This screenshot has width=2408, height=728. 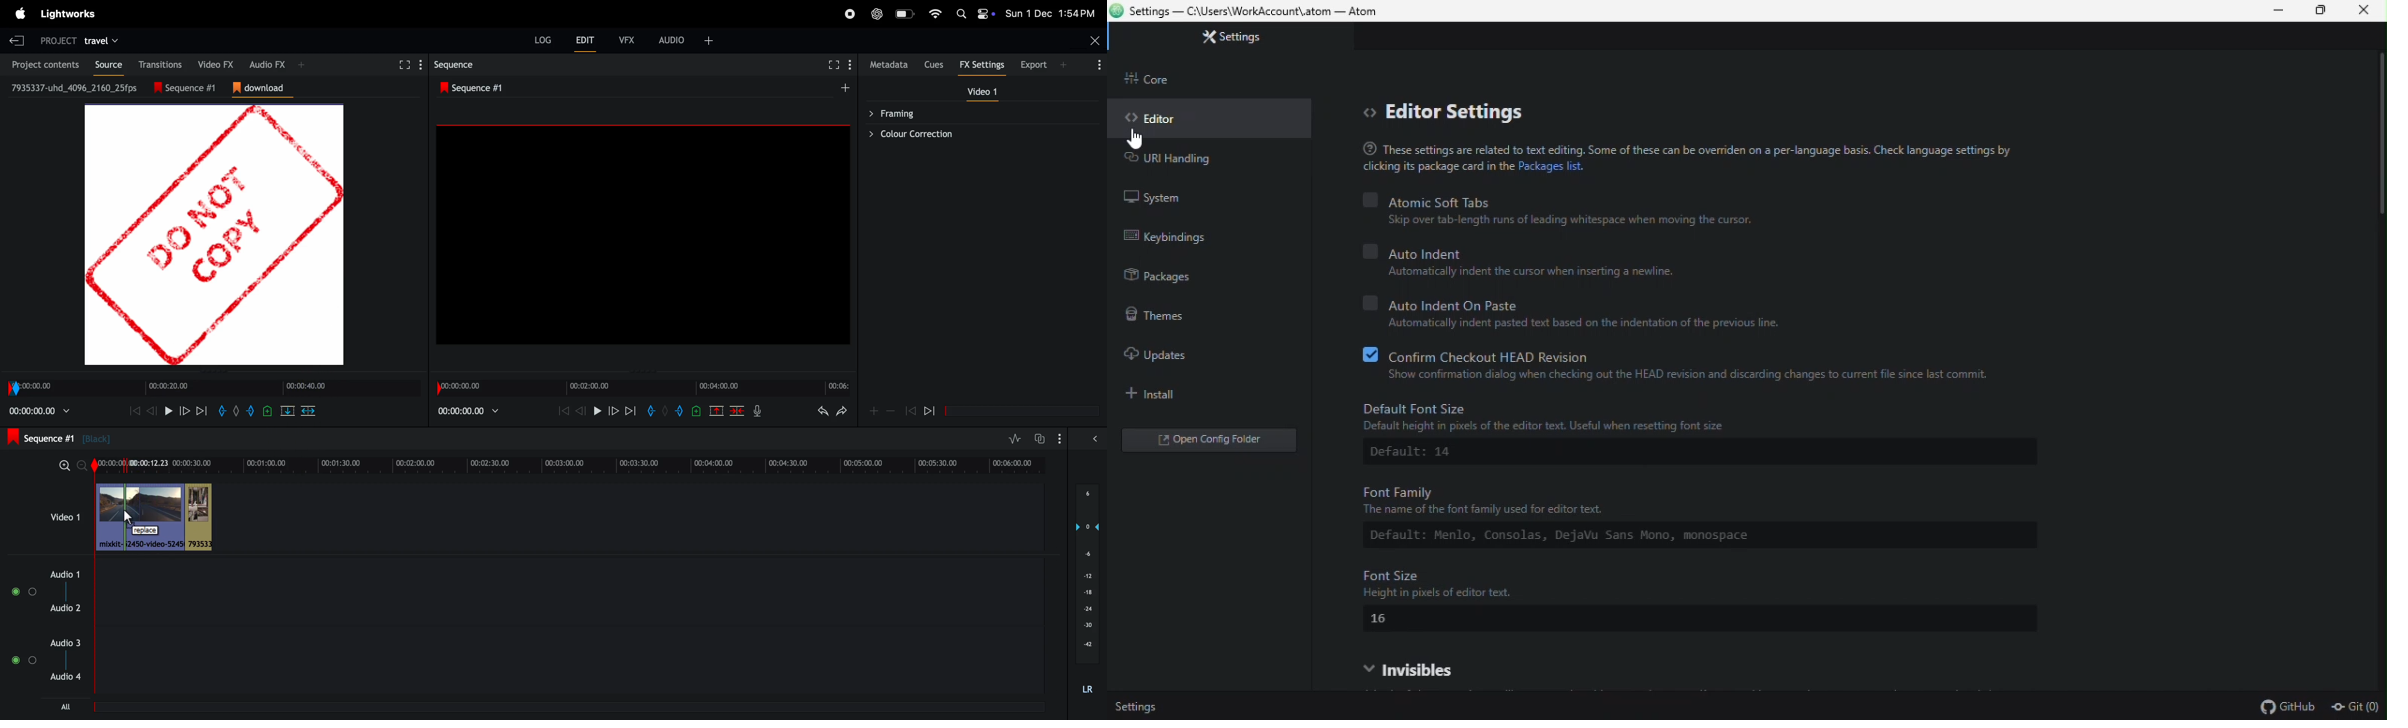 I want to click on Add, so click(x=1063, y=64).